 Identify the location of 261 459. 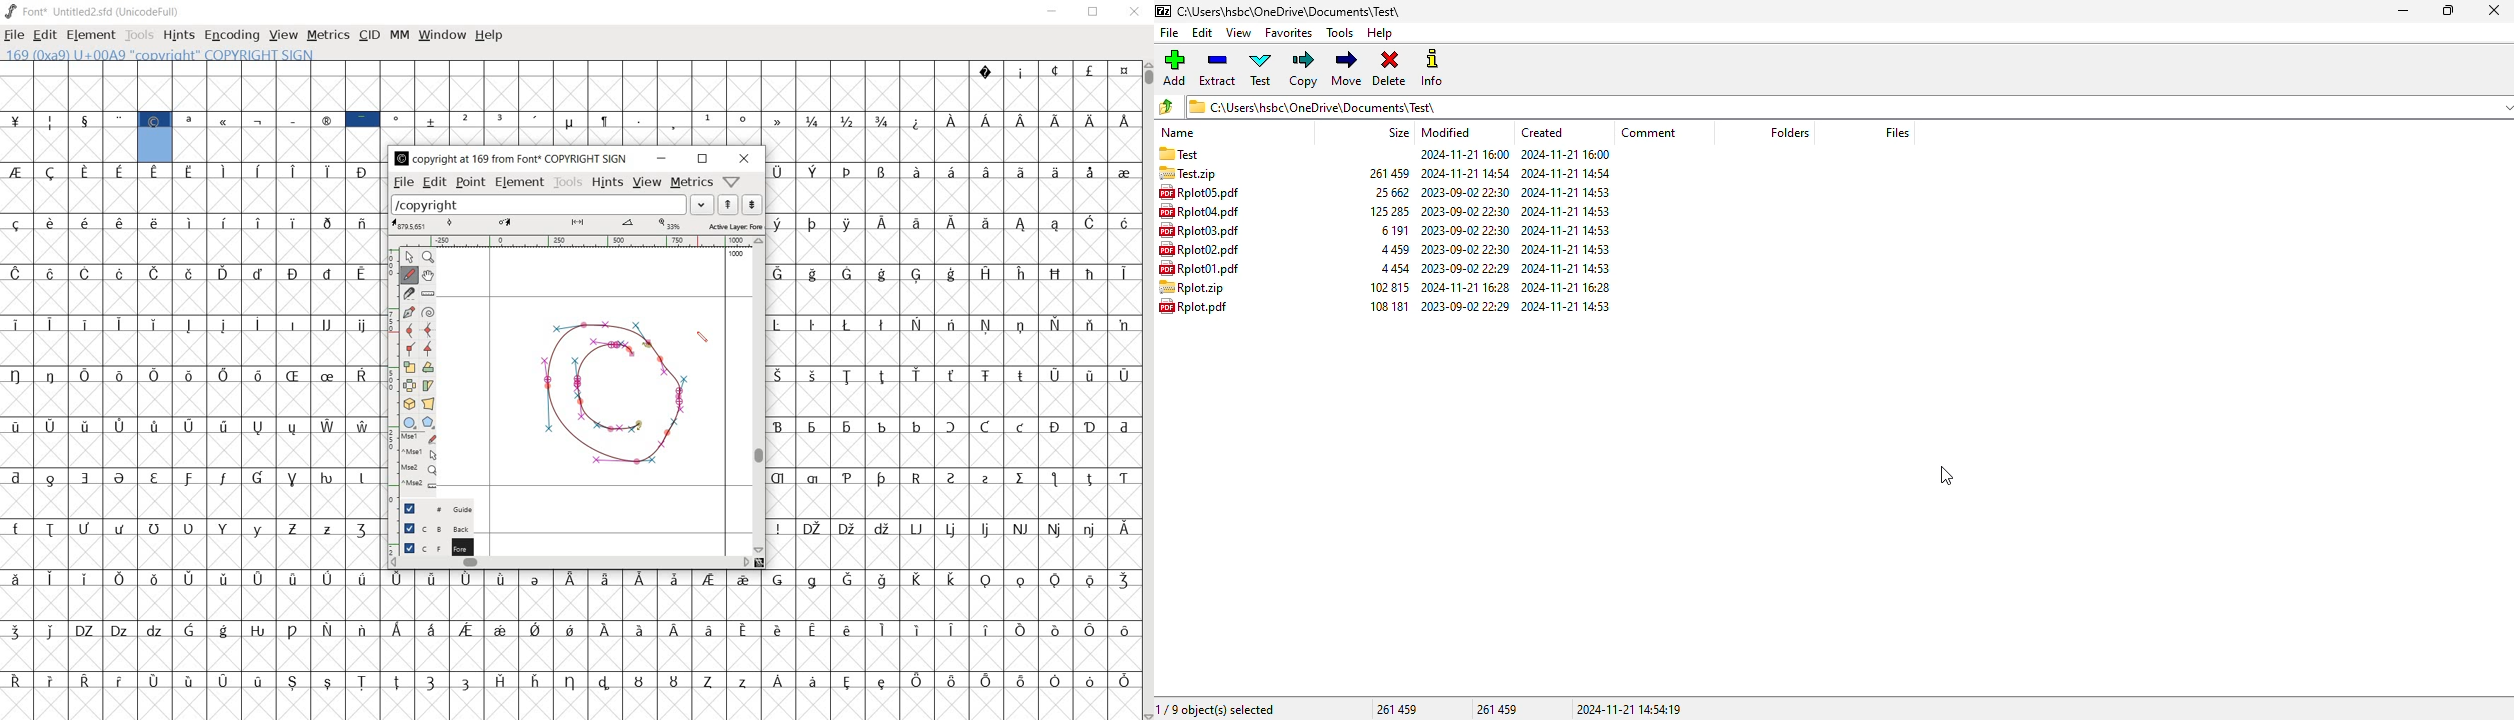
(1497, 709).